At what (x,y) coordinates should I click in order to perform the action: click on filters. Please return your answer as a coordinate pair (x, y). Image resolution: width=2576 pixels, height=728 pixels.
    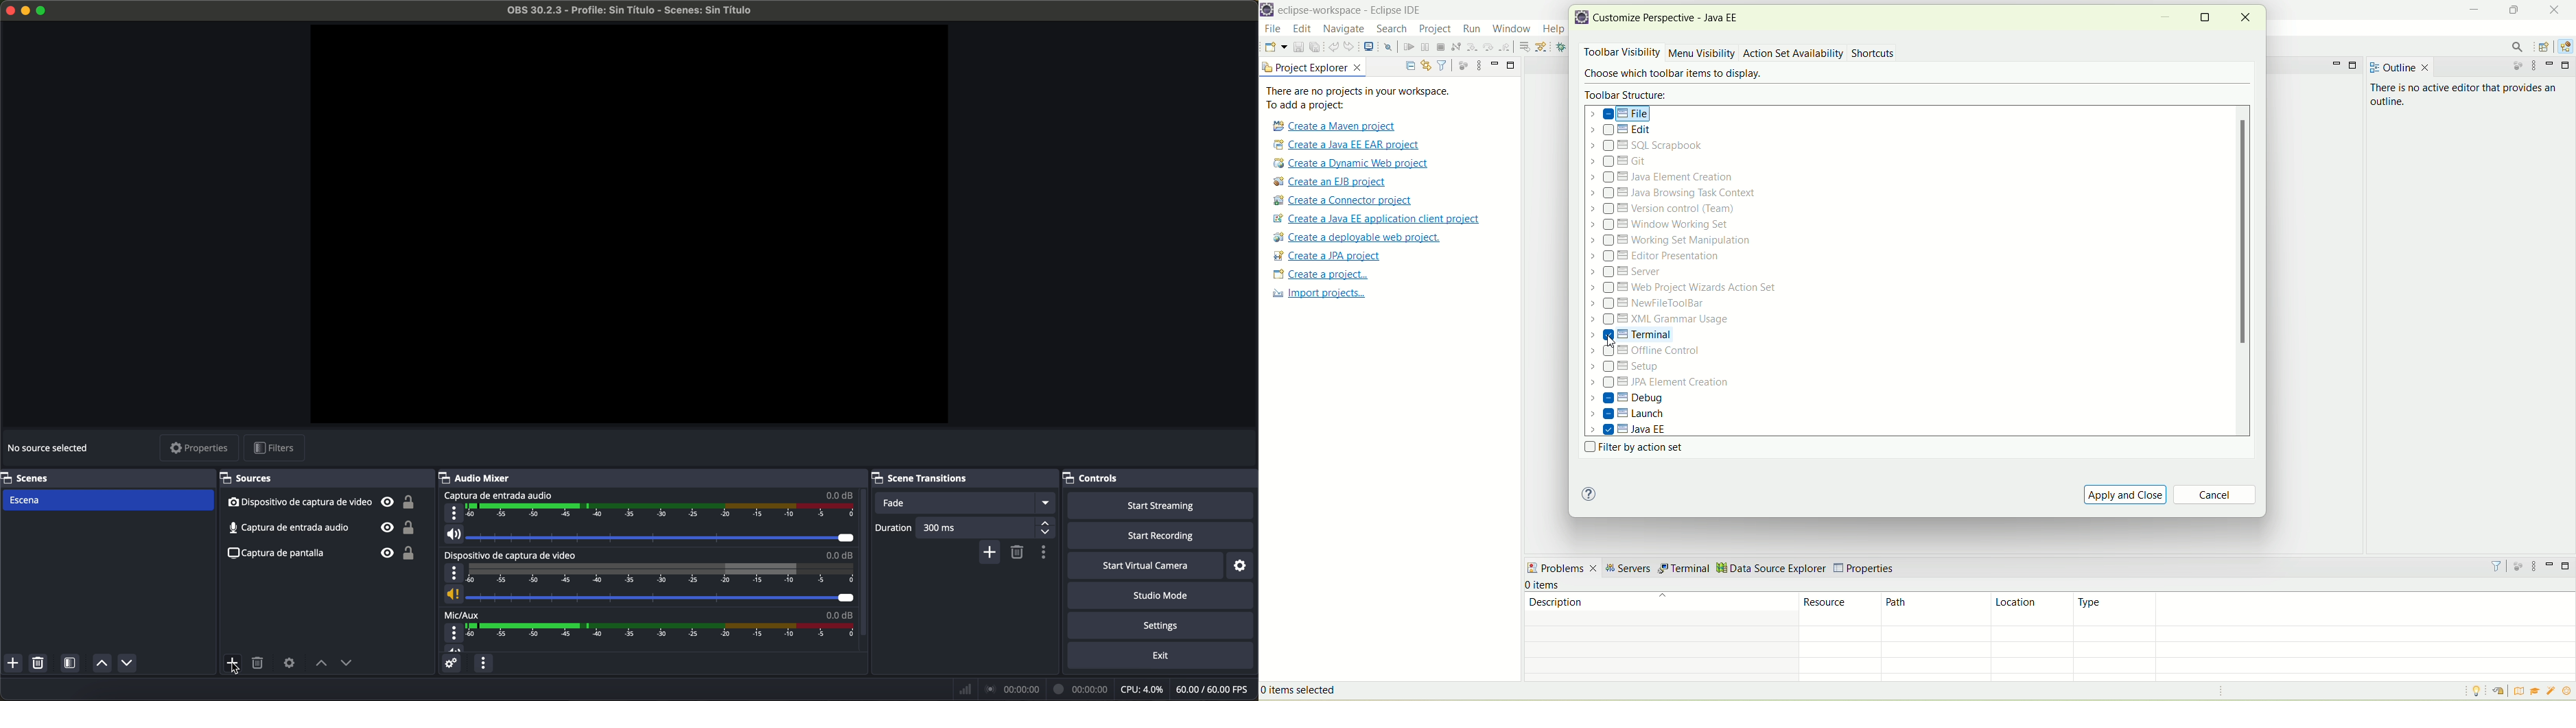
    Looking at the image, I should click on (274, 449).